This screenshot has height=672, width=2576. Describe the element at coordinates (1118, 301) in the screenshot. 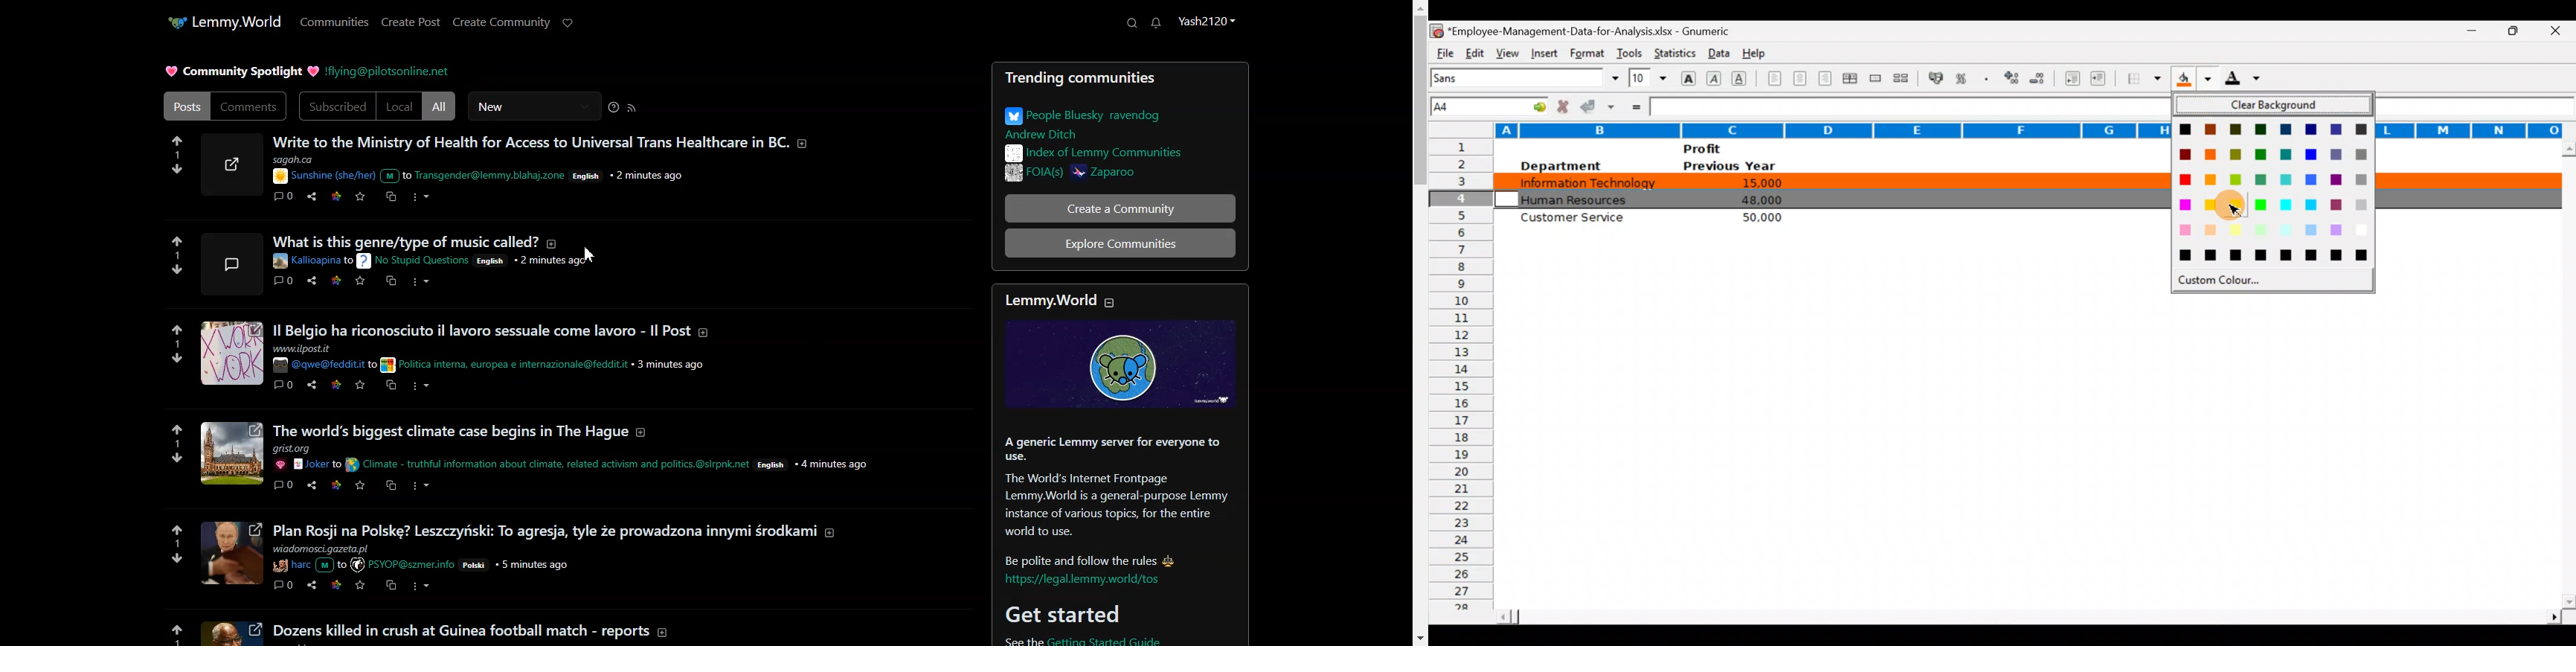

I see `collapse` at that location.